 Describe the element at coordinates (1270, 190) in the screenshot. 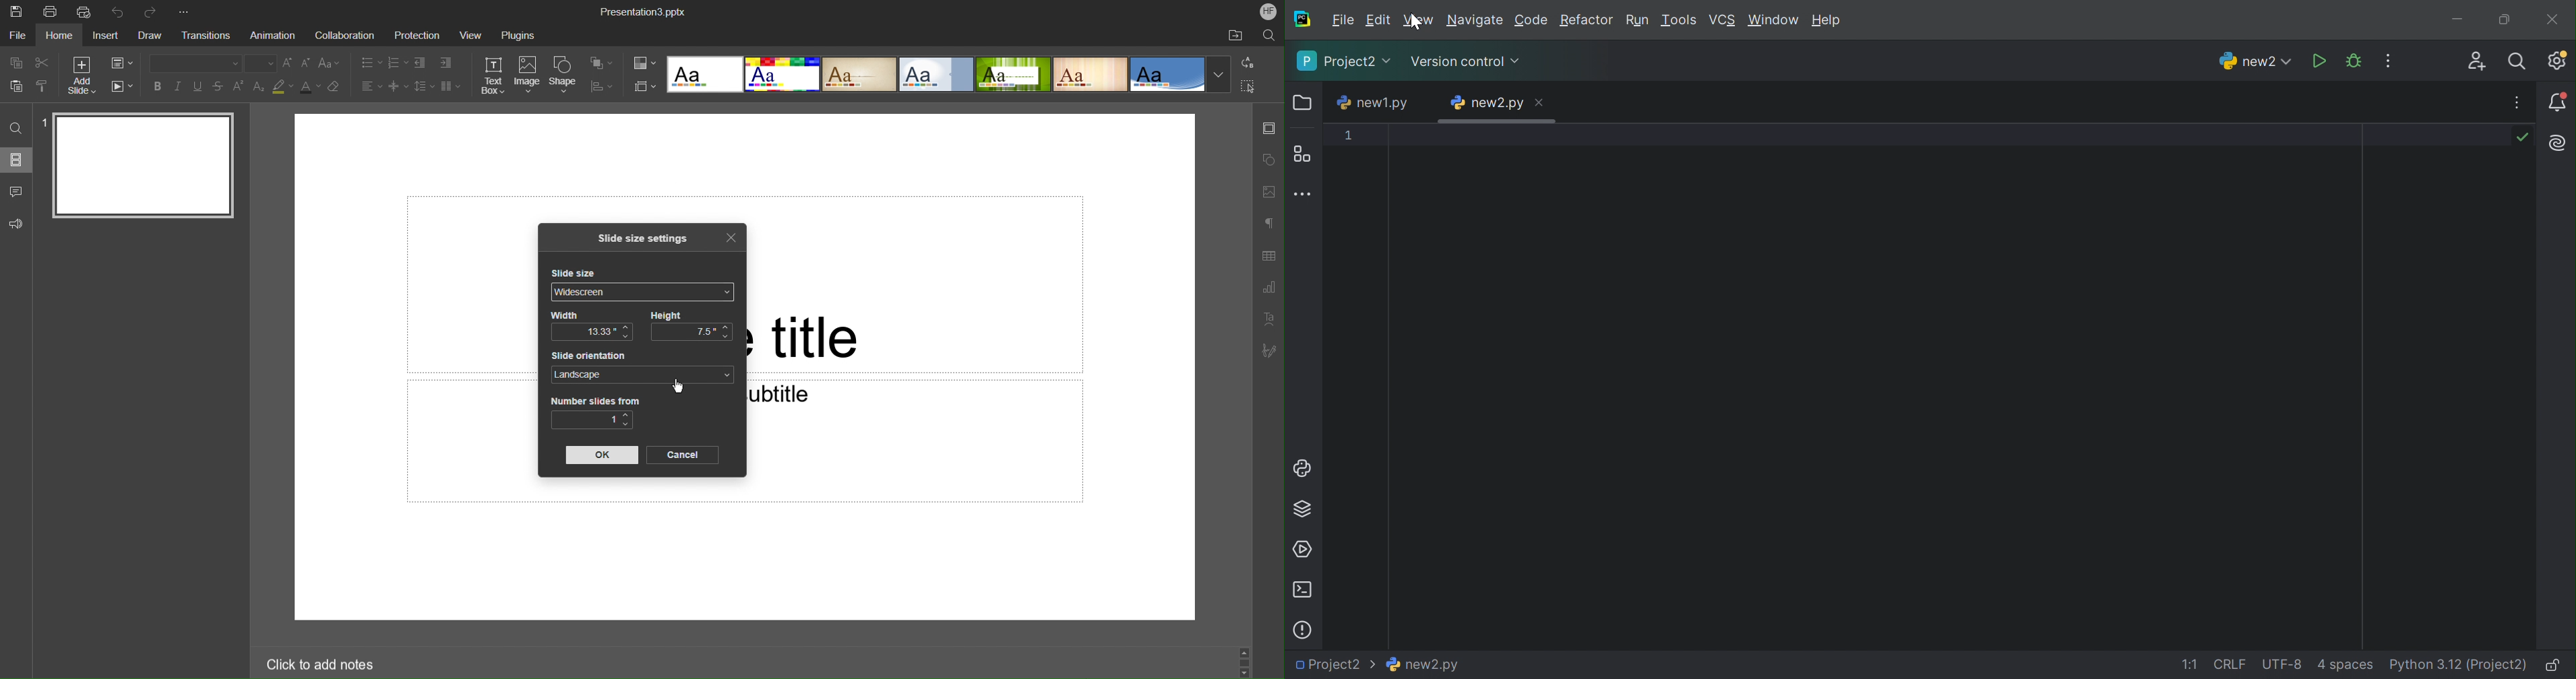

I see `Image Settings` at that location.